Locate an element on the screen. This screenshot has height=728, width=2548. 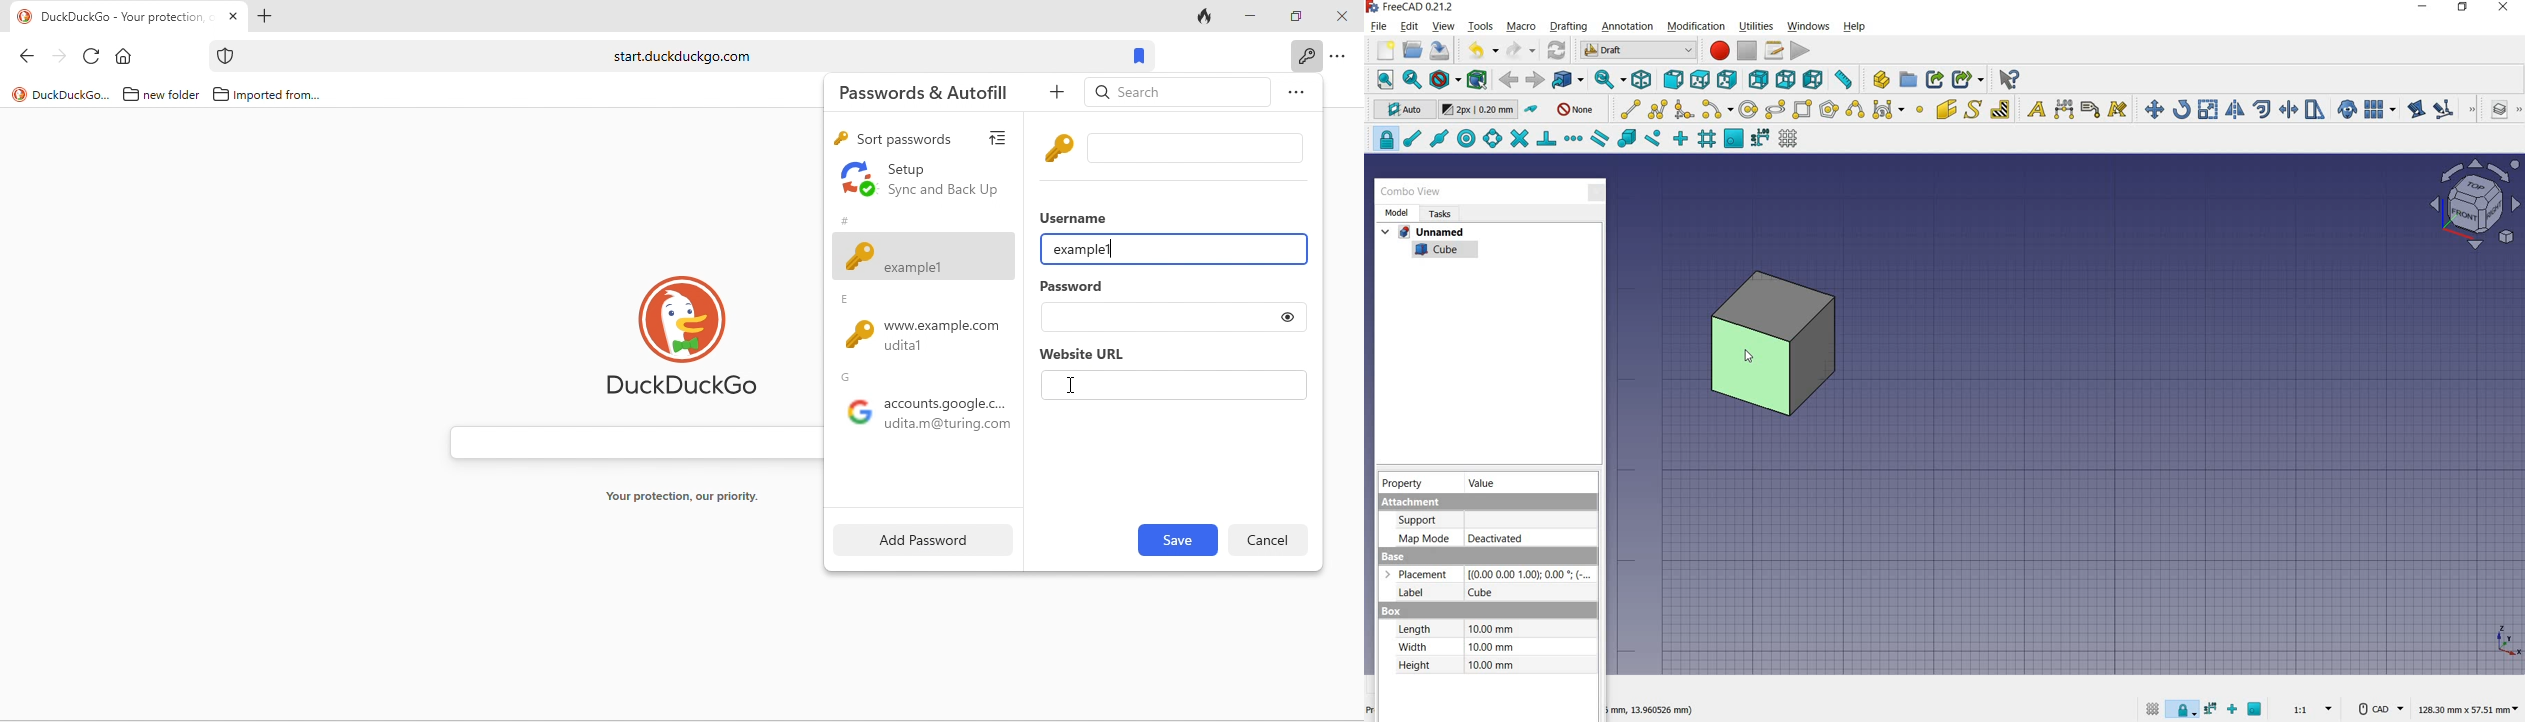
tools is located at coordinates (1482, 28).